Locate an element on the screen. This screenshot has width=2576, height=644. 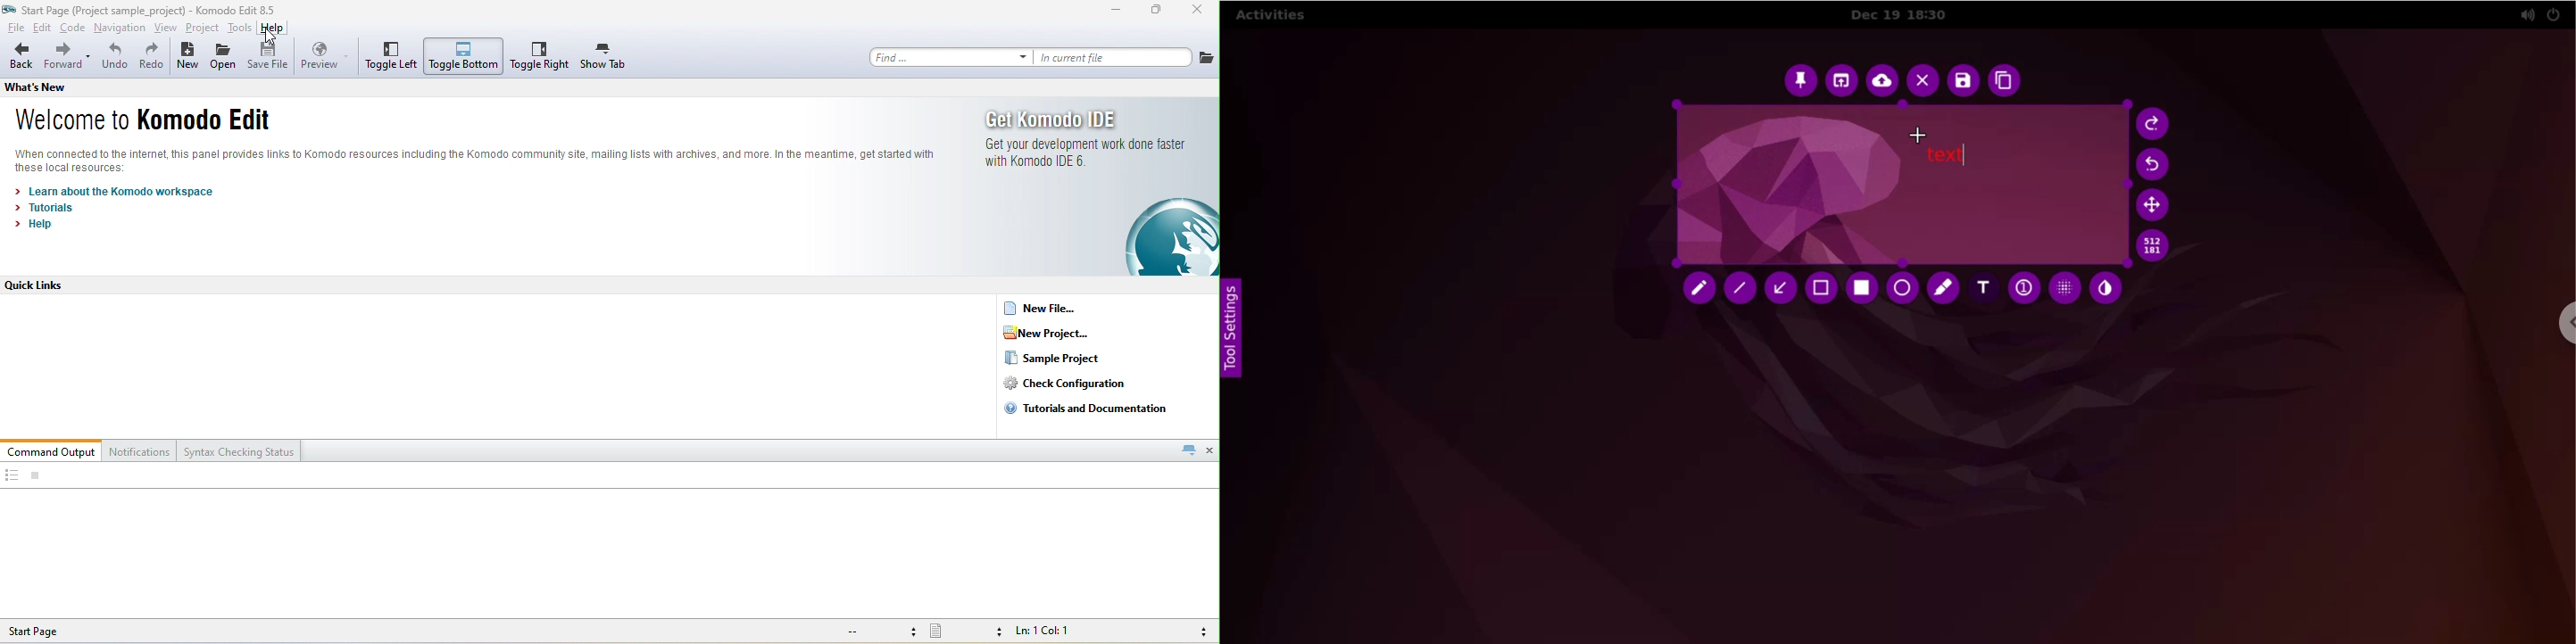
tool settings is located at coordinates (1240, 332).